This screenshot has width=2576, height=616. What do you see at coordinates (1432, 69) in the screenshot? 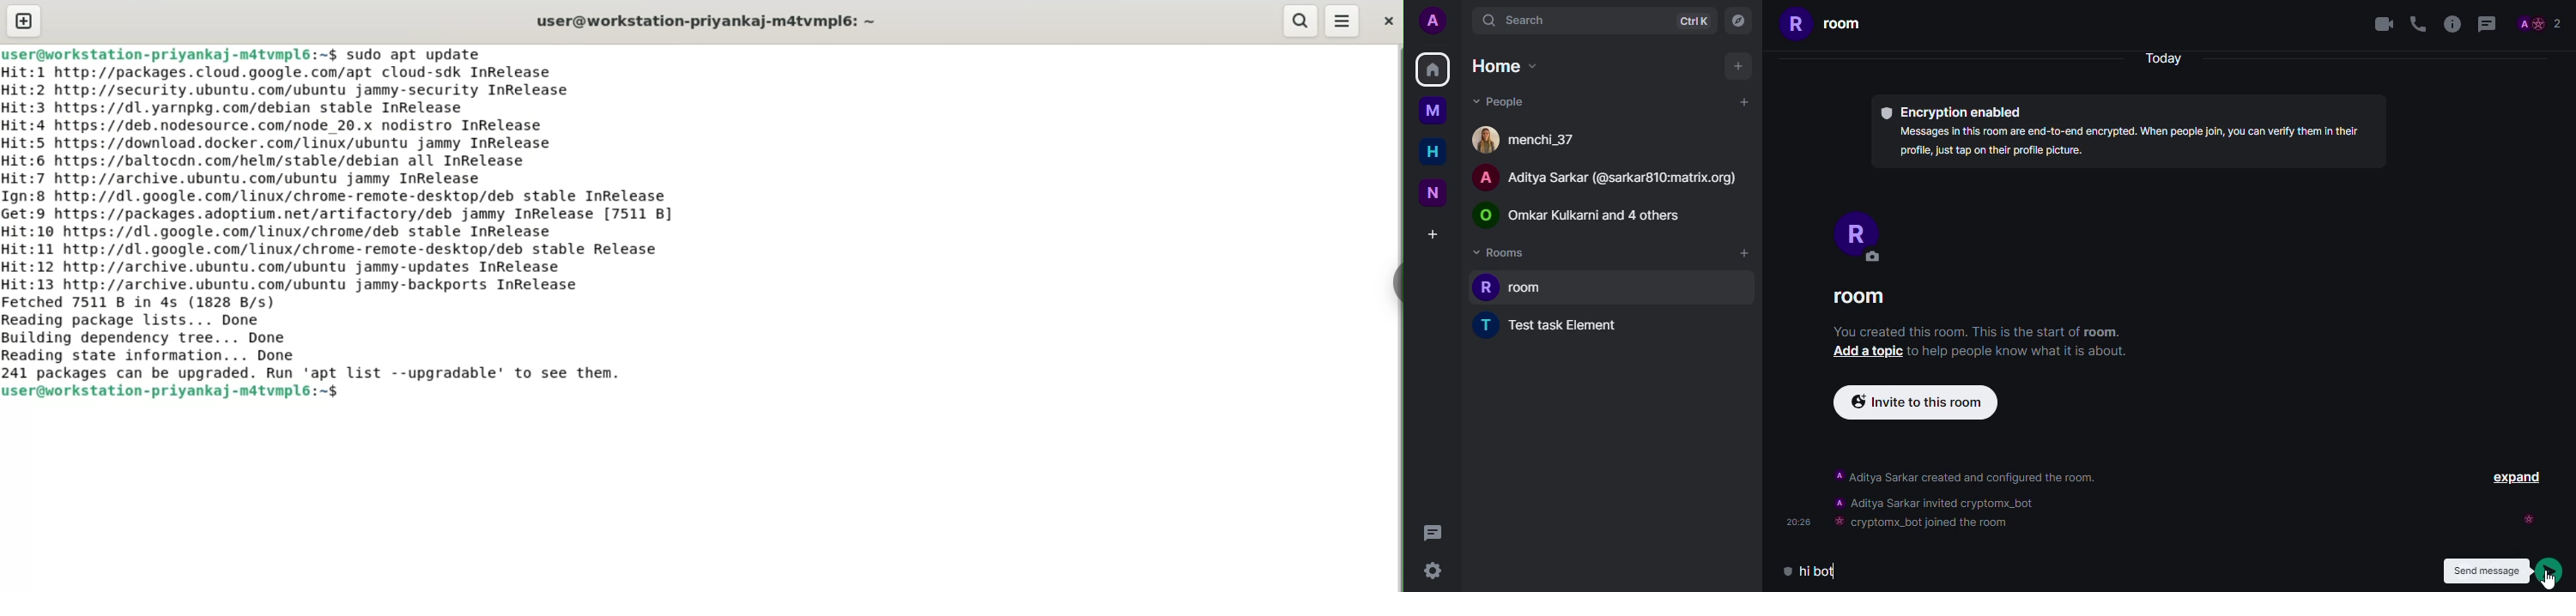
I see `home` at bounding box center [1432, 69].